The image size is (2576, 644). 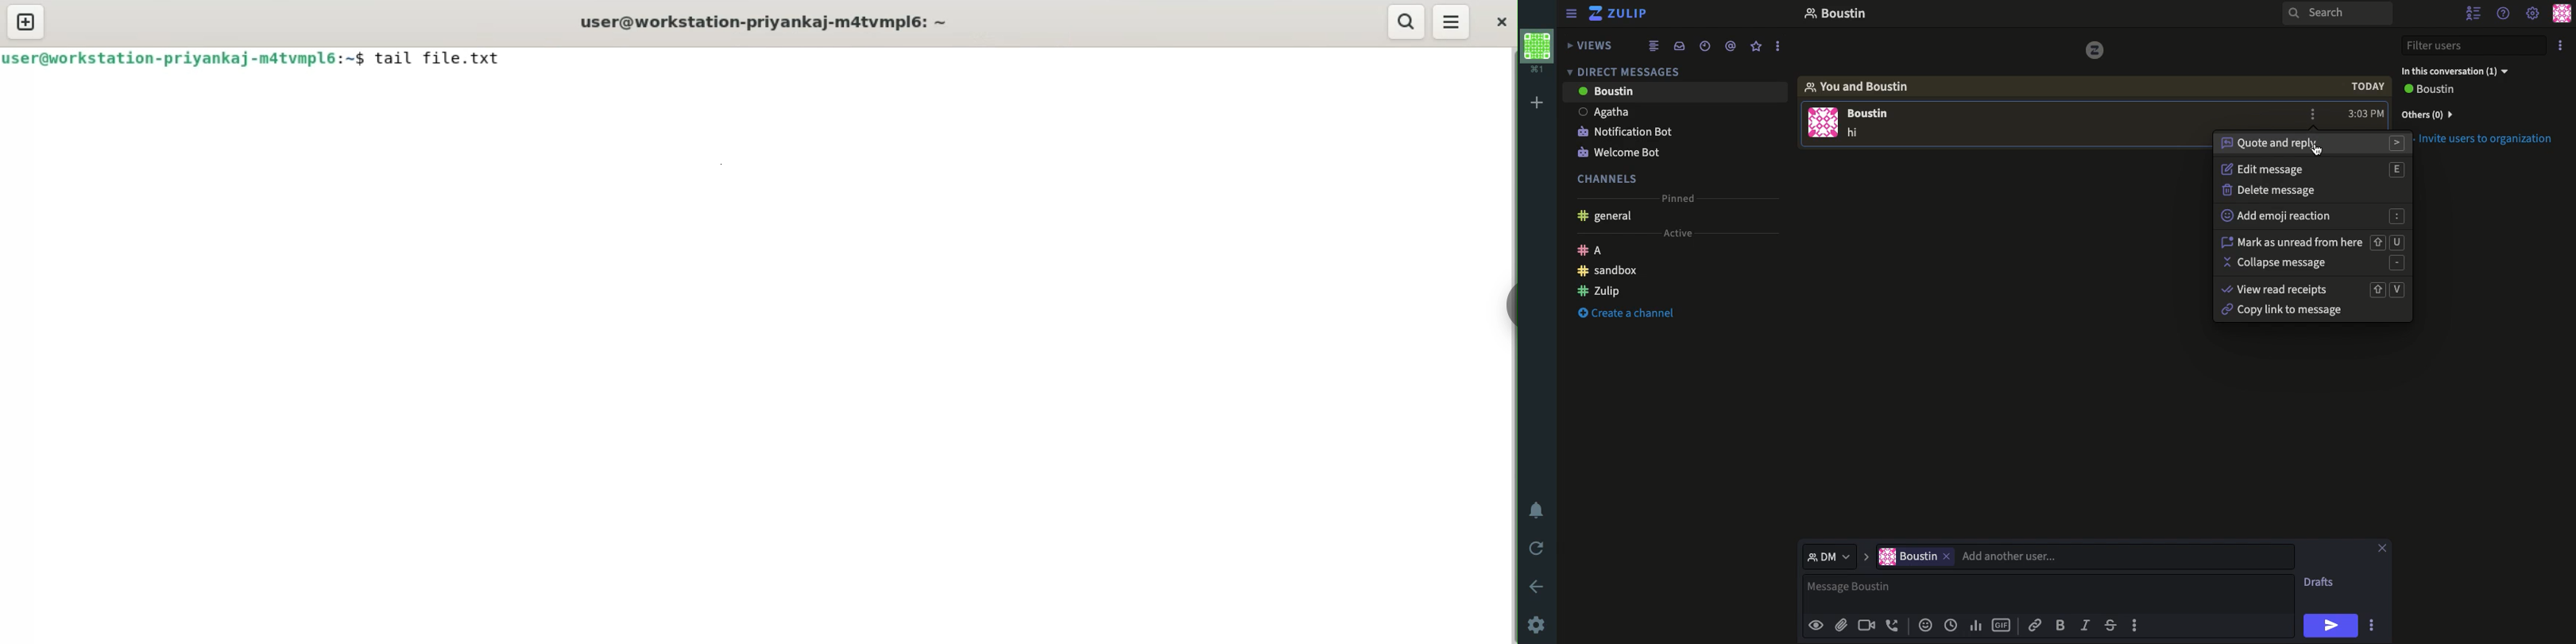 What do you see at coordinates (1535, 52) in the screenshot?
I see `Workspace profile` at bounding box center [1535, 52].